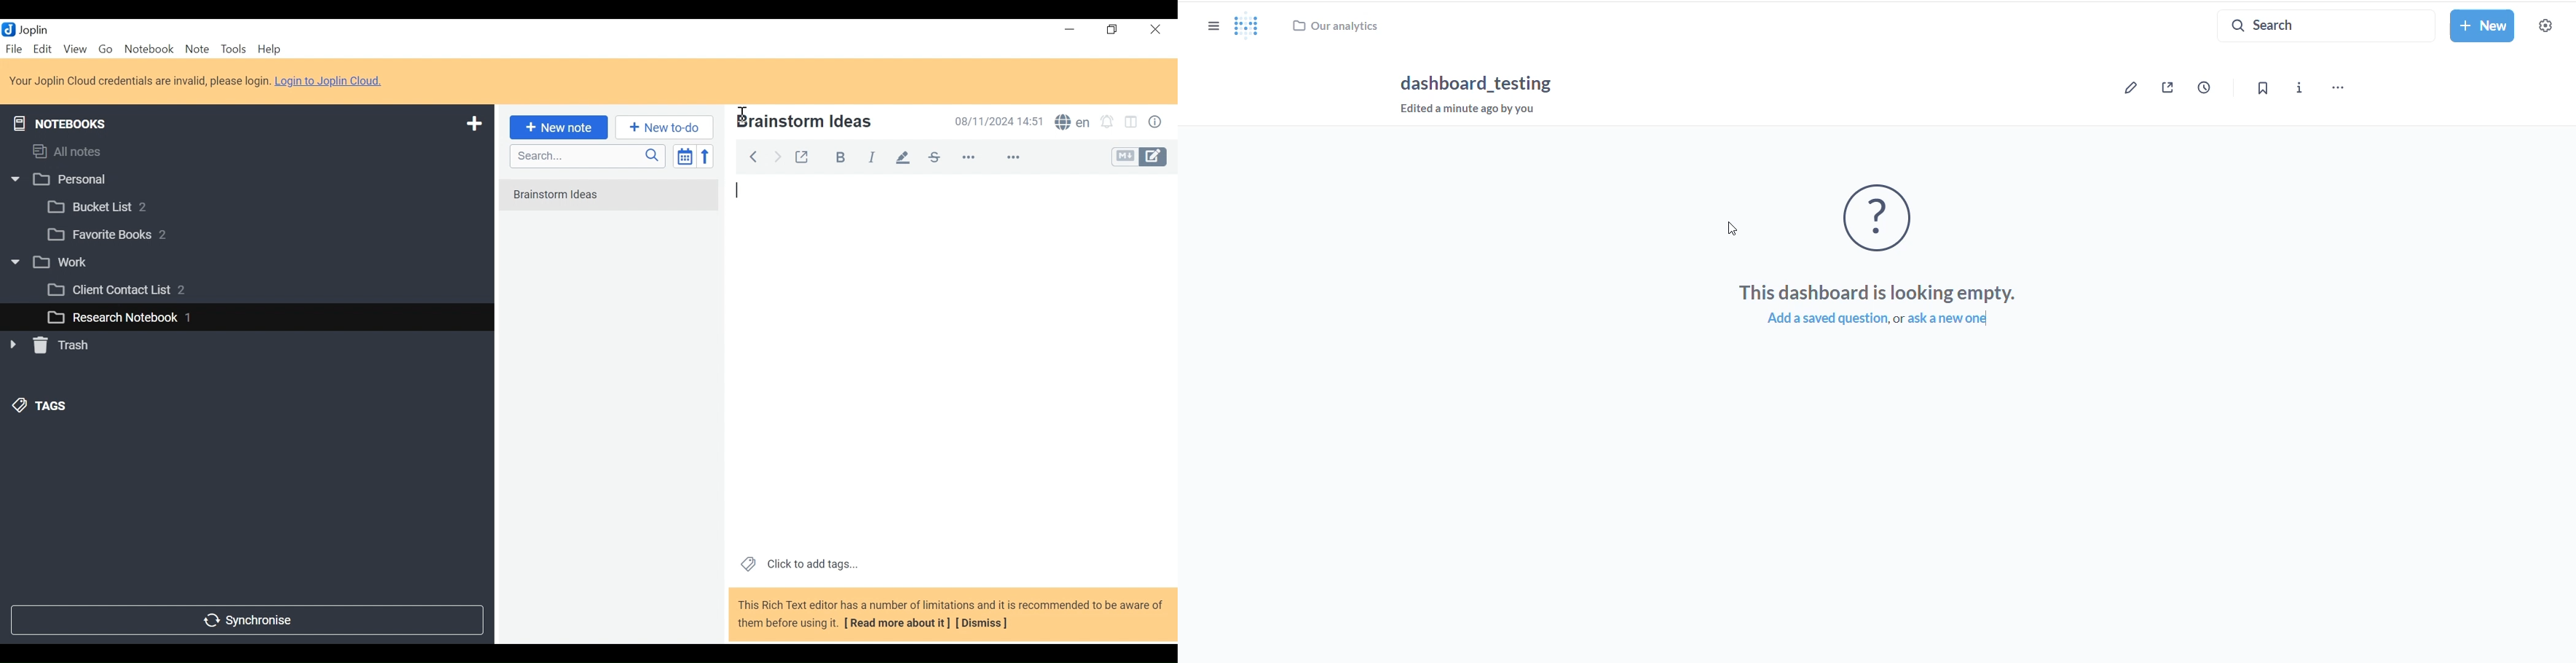 Image resolution: width=2576 pixels, height=672 pixels. Describe the element at coordinates (830, 123) in the screenshot. I see `Note Name` at that location.